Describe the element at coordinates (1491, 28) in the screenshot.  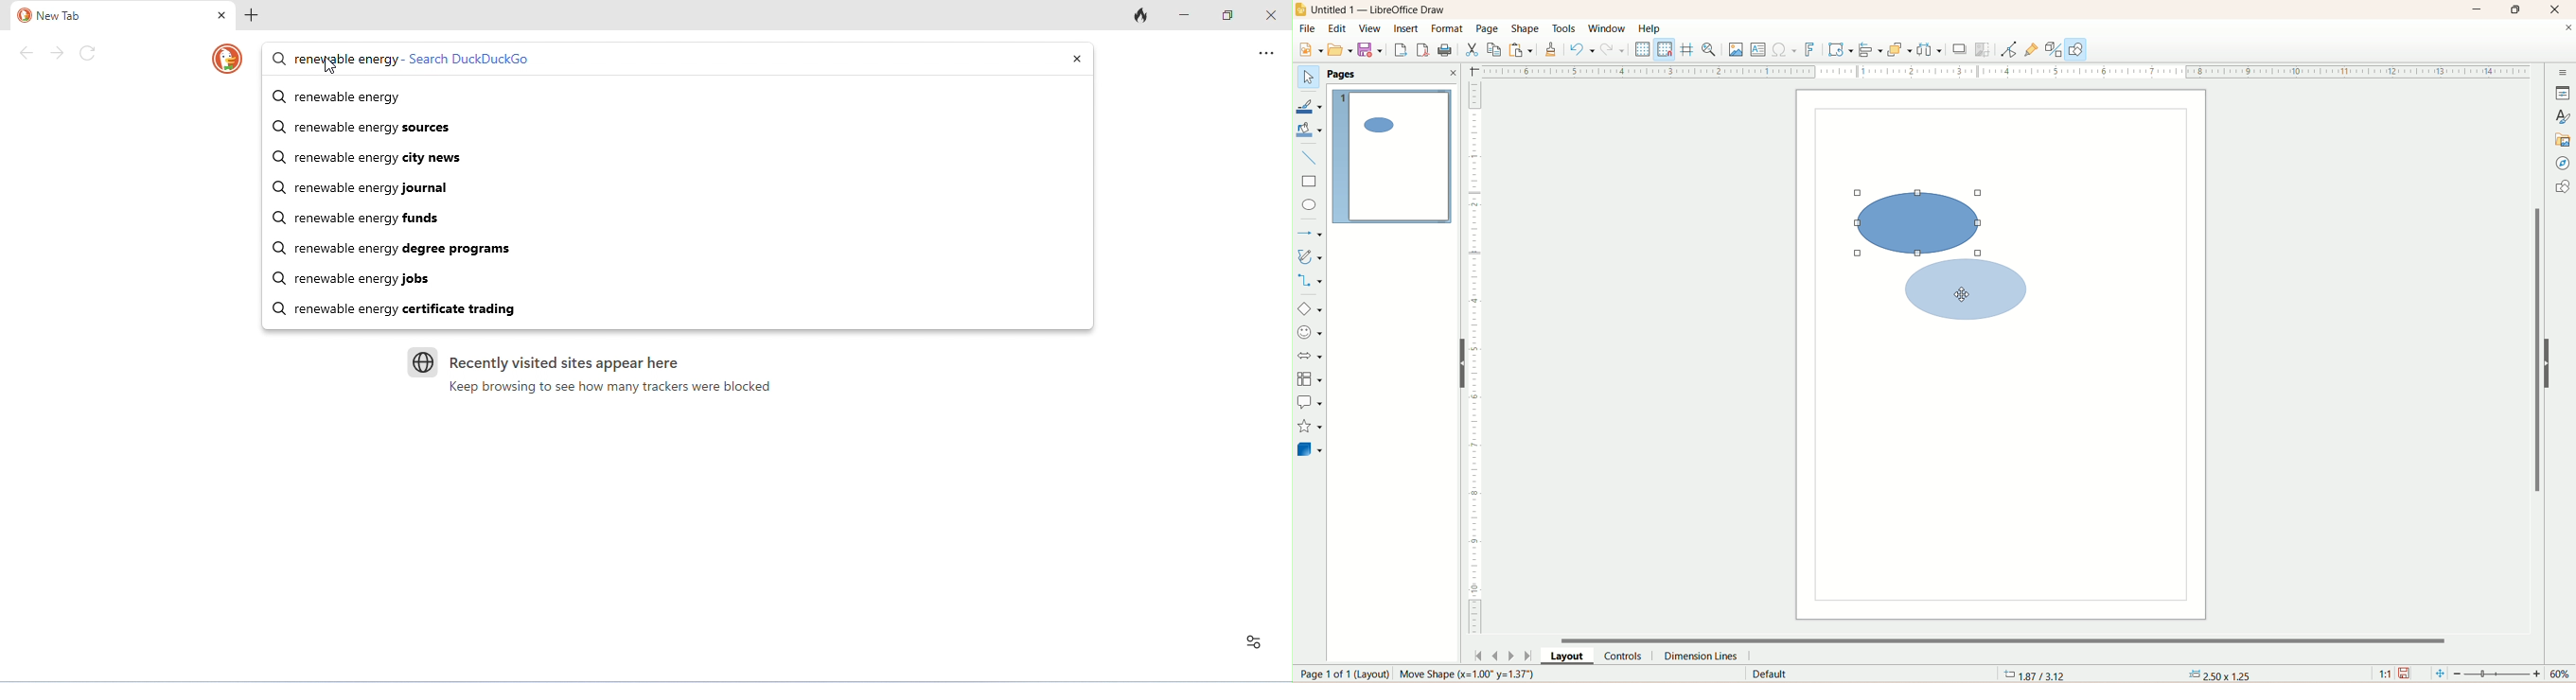
I see `page` at that location.